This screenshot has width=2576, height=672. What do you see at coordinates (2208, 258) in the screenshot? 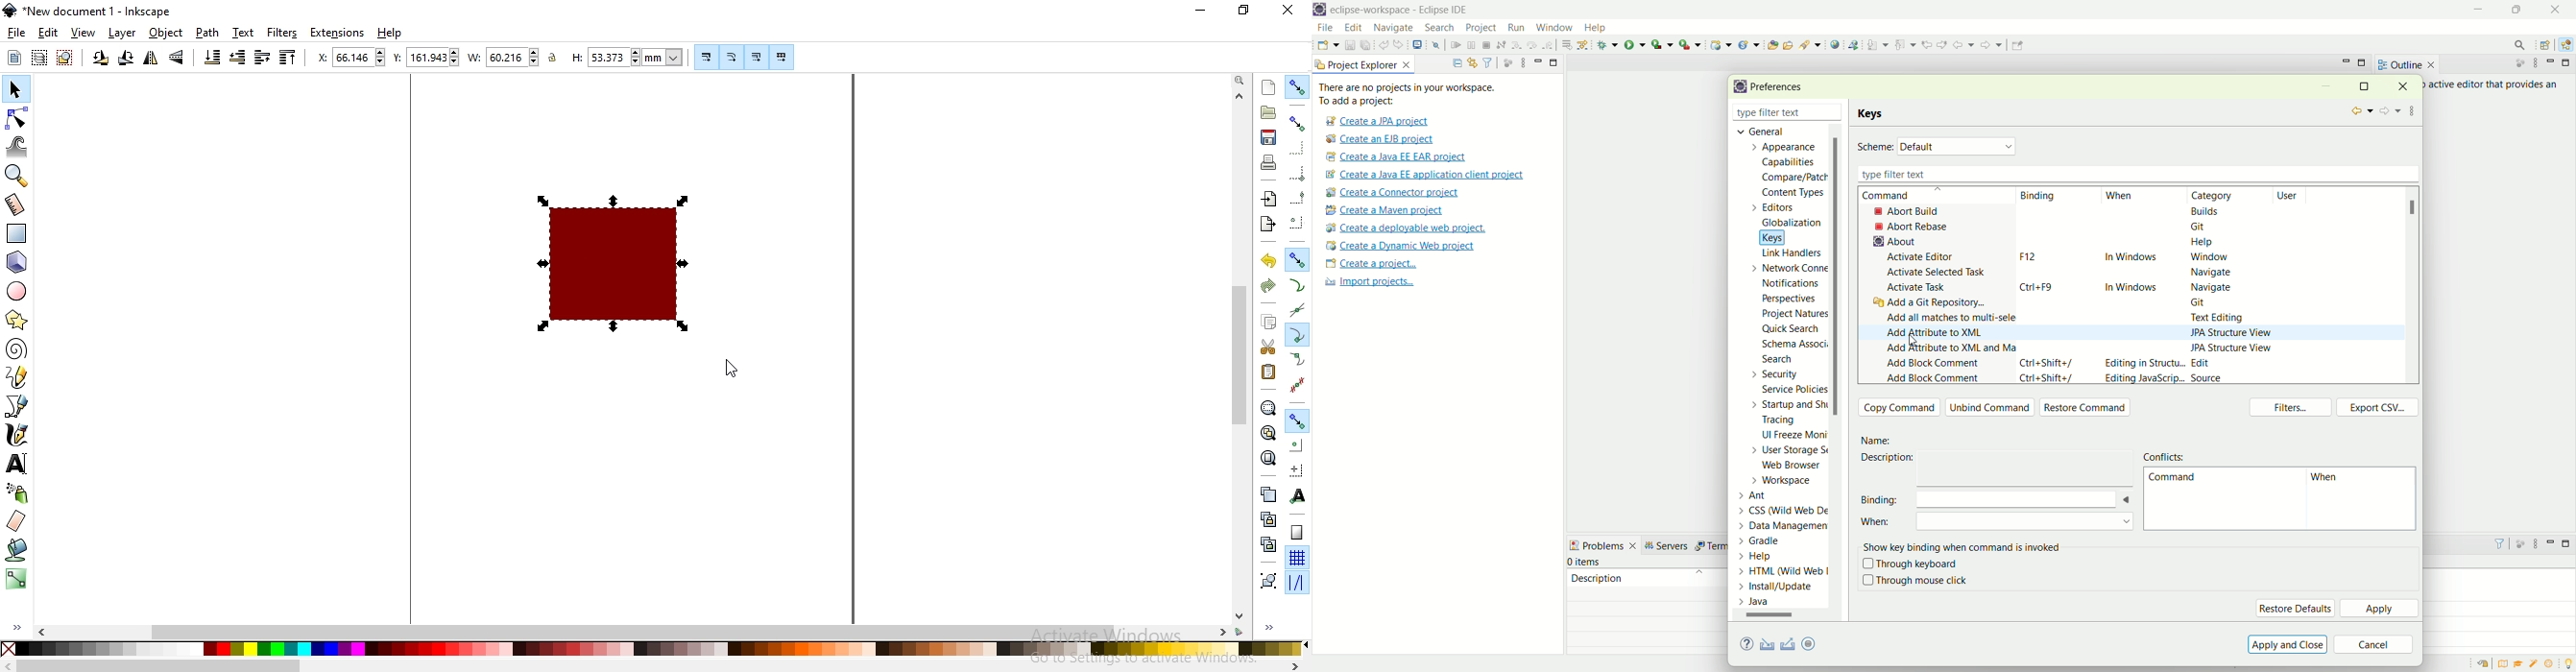
I see `window` at bounding box center [2208, 258].